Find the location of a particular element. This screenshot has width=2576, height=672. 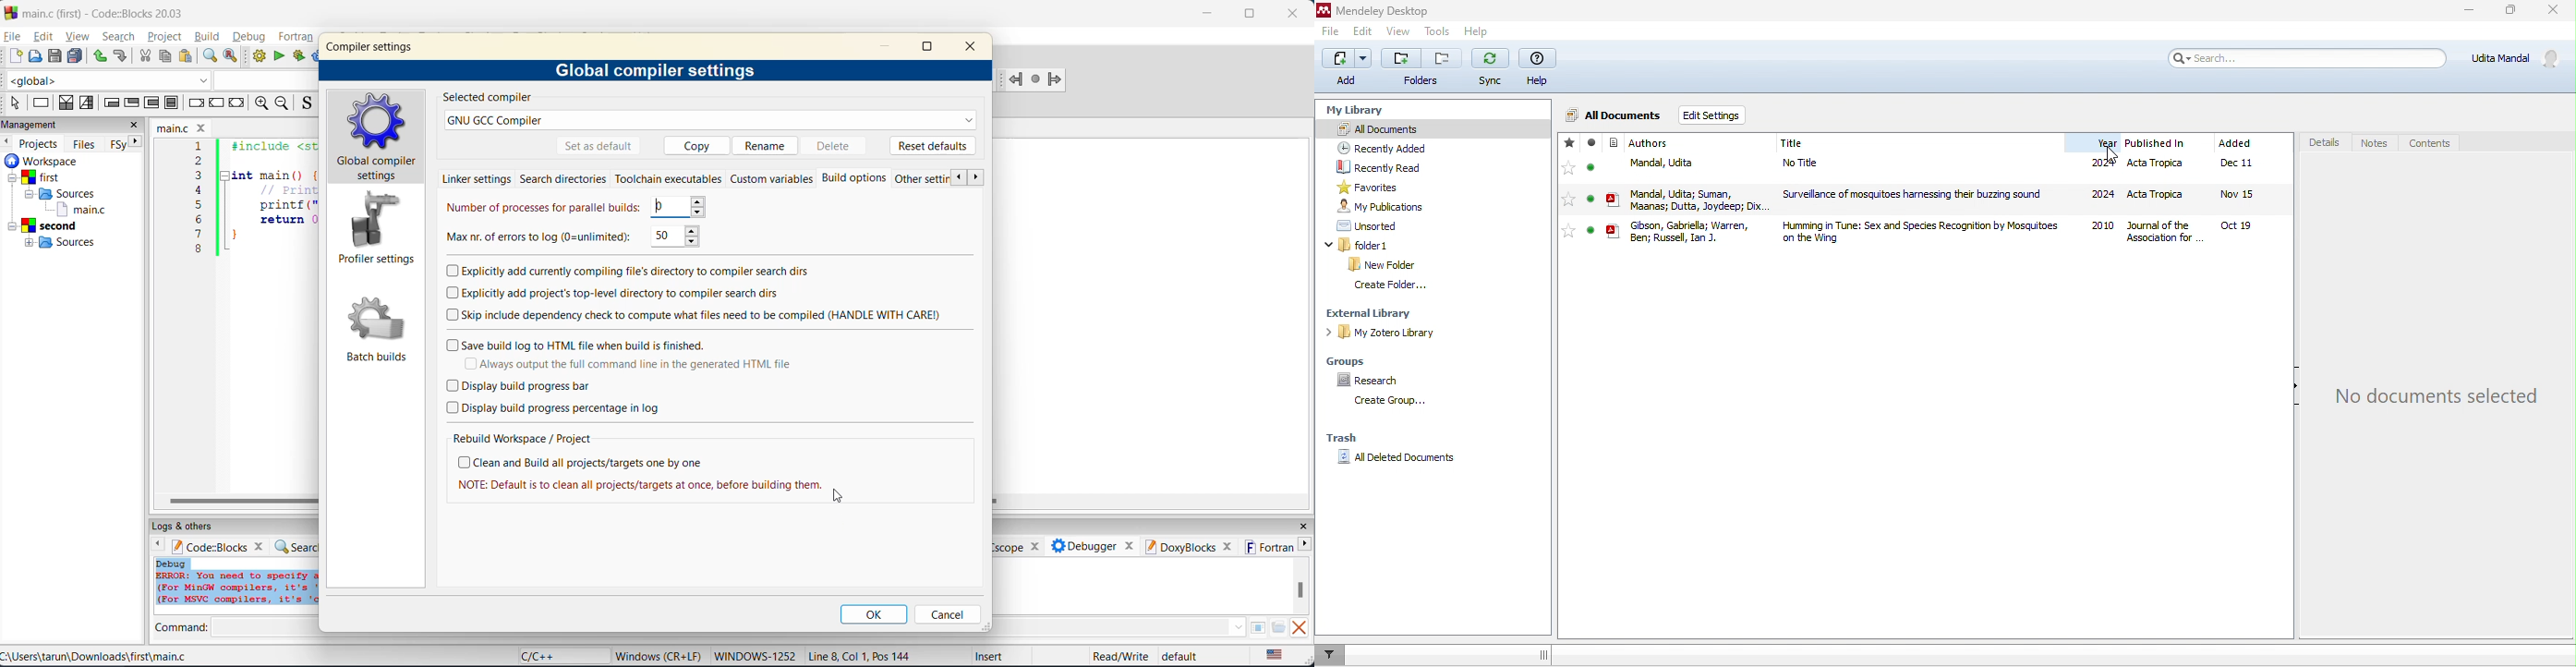

cancel is located at coordinates (947, 614).